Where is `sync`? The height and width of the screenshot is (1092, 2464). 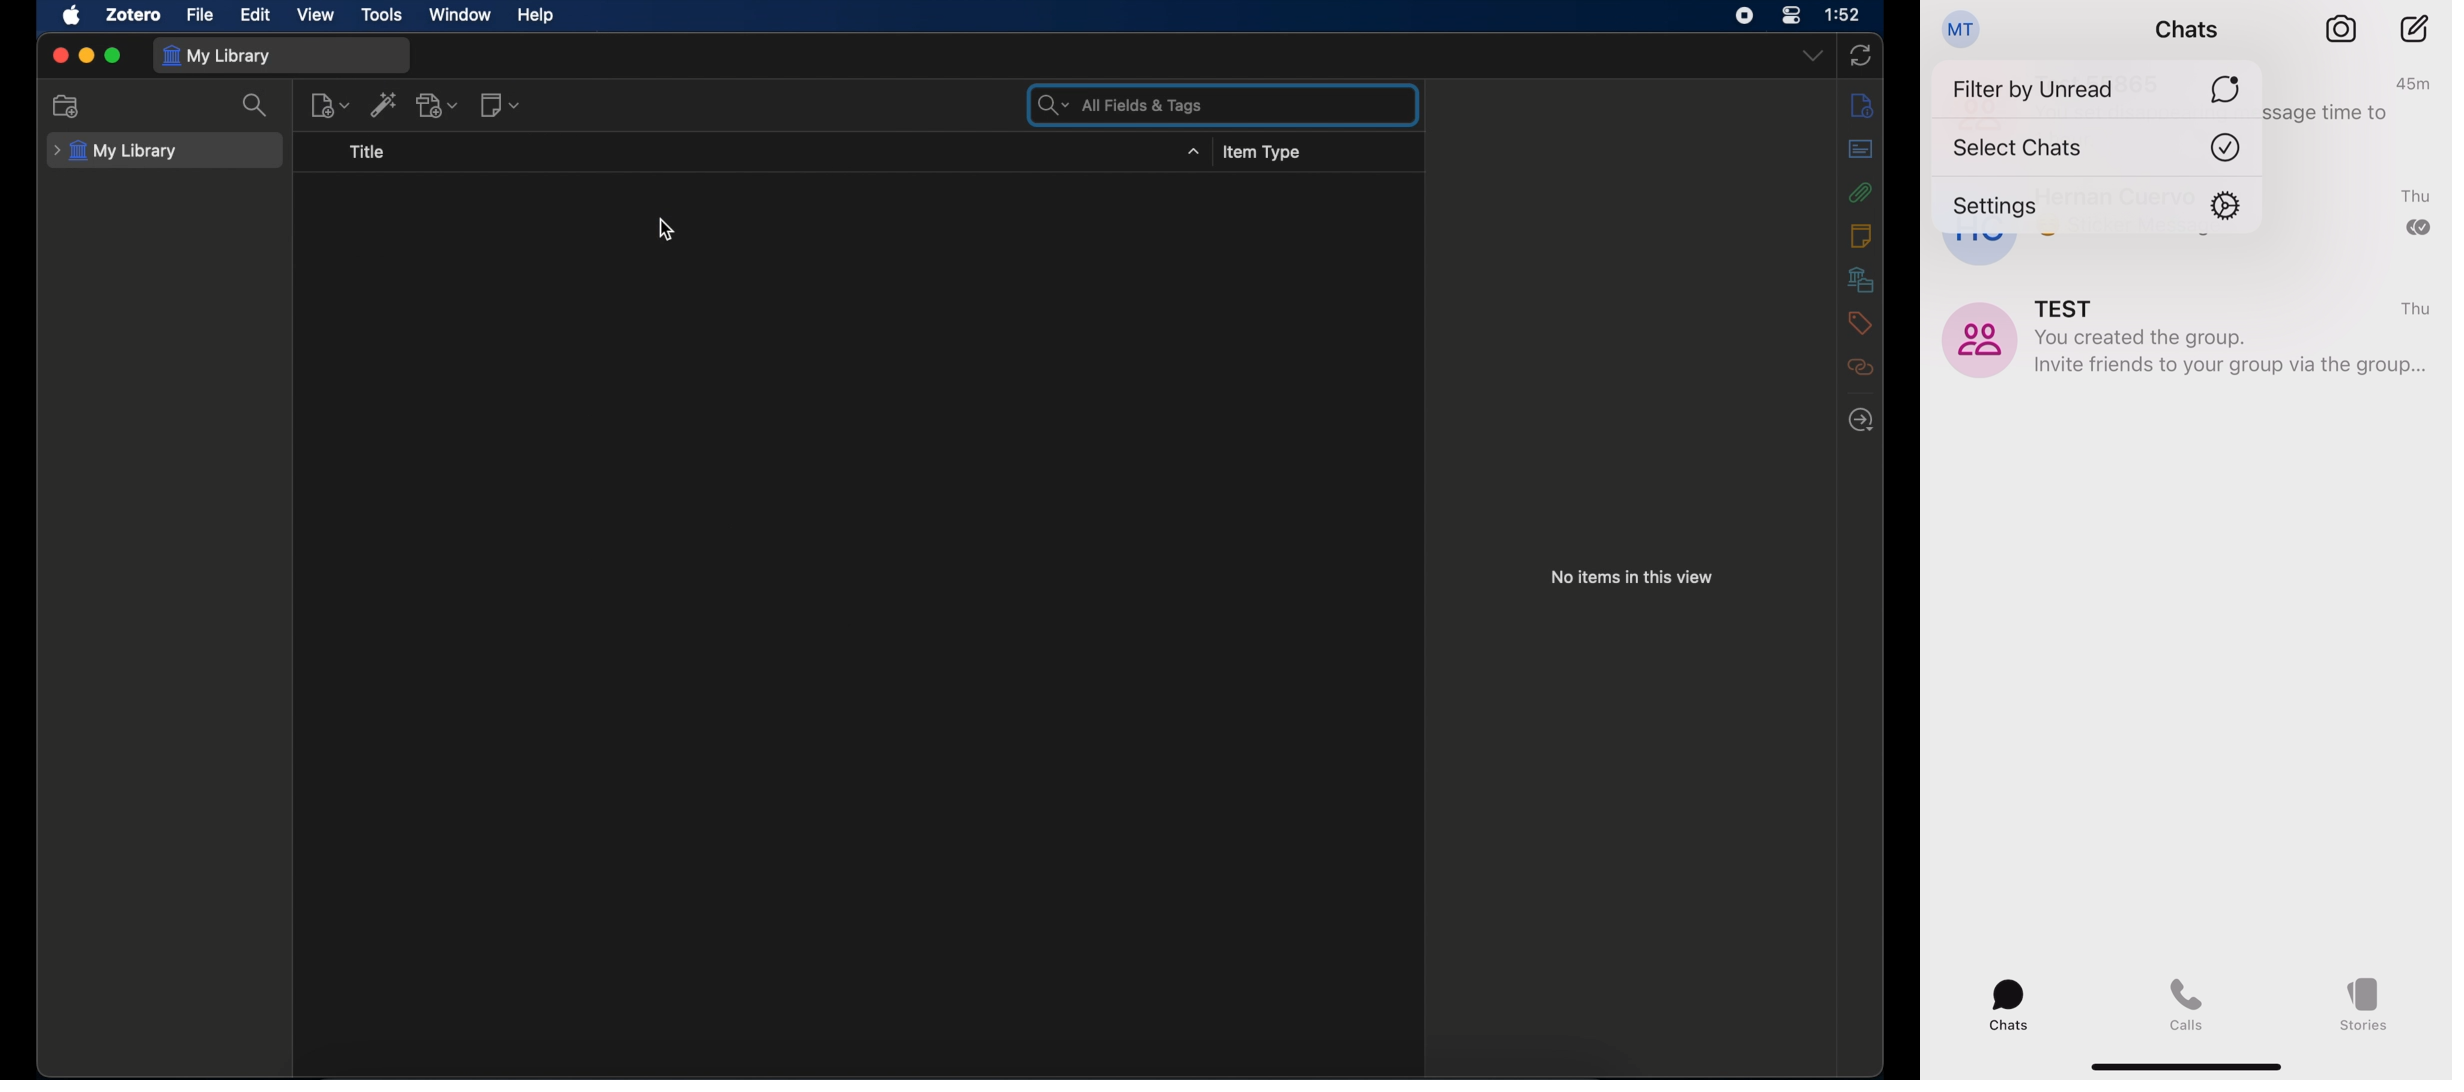 sync is located at coordinates (1862, 56).